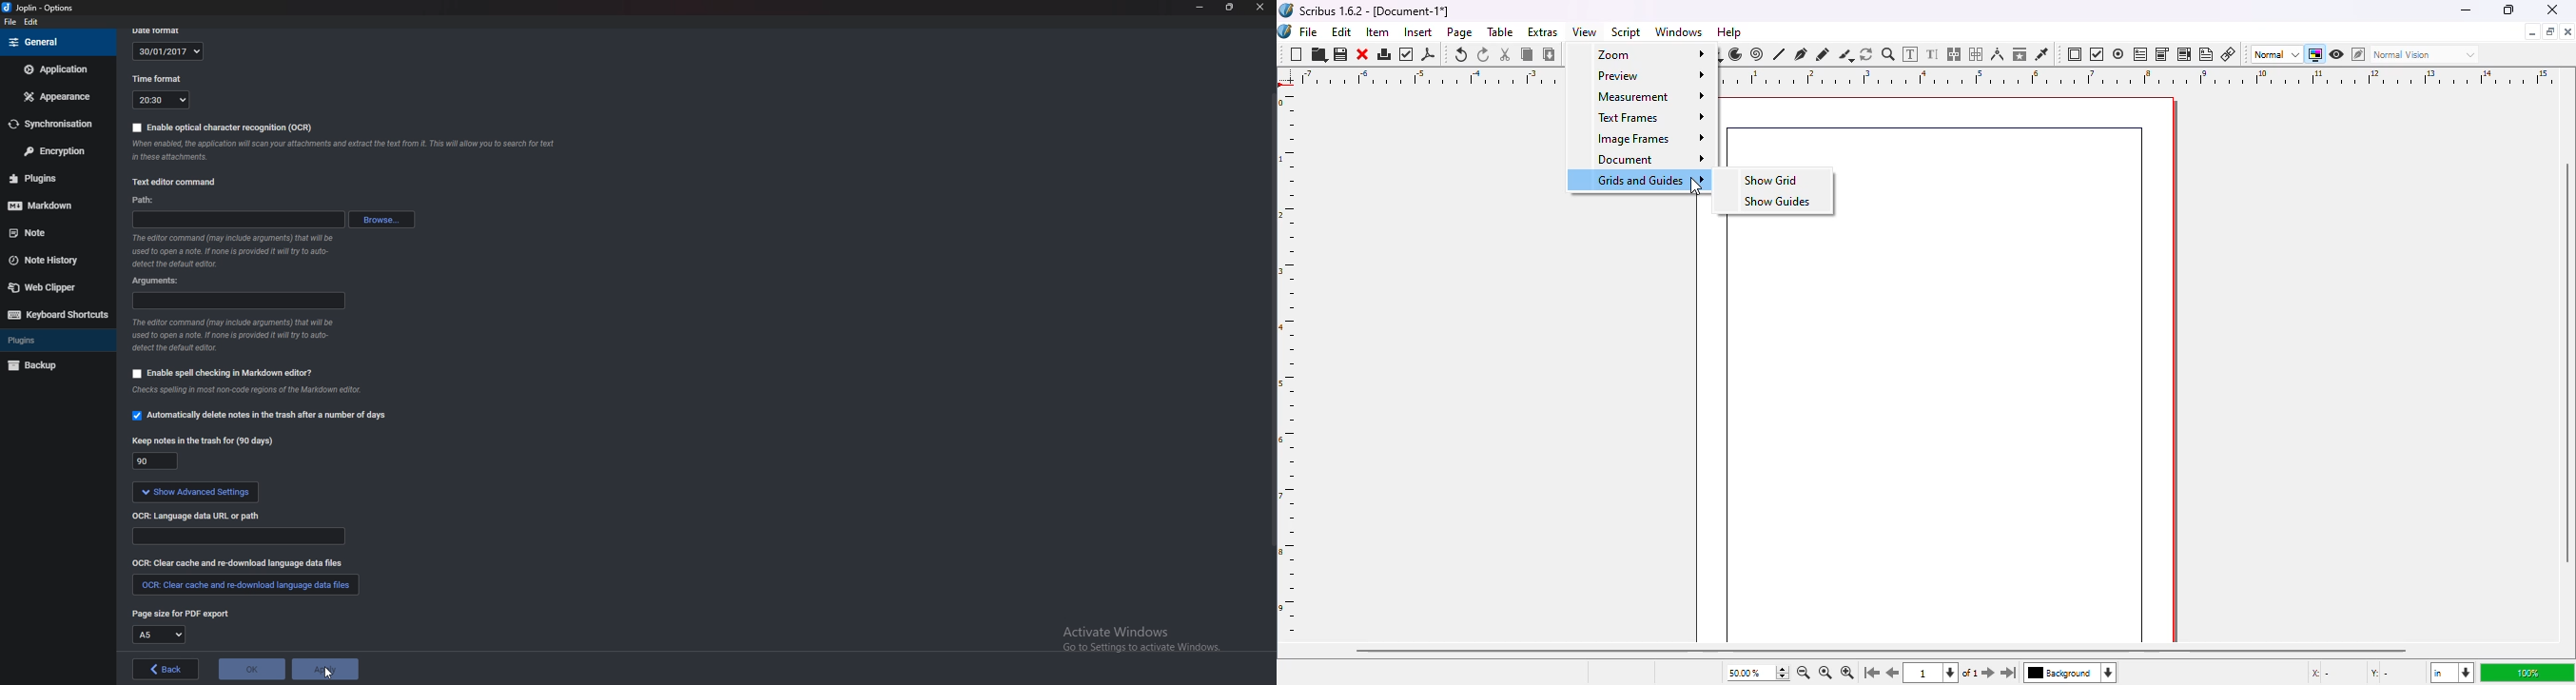  What do you see at coordinates (1501, 32) in the screenshot?
I see `table` at bounding box center [1501, 32].